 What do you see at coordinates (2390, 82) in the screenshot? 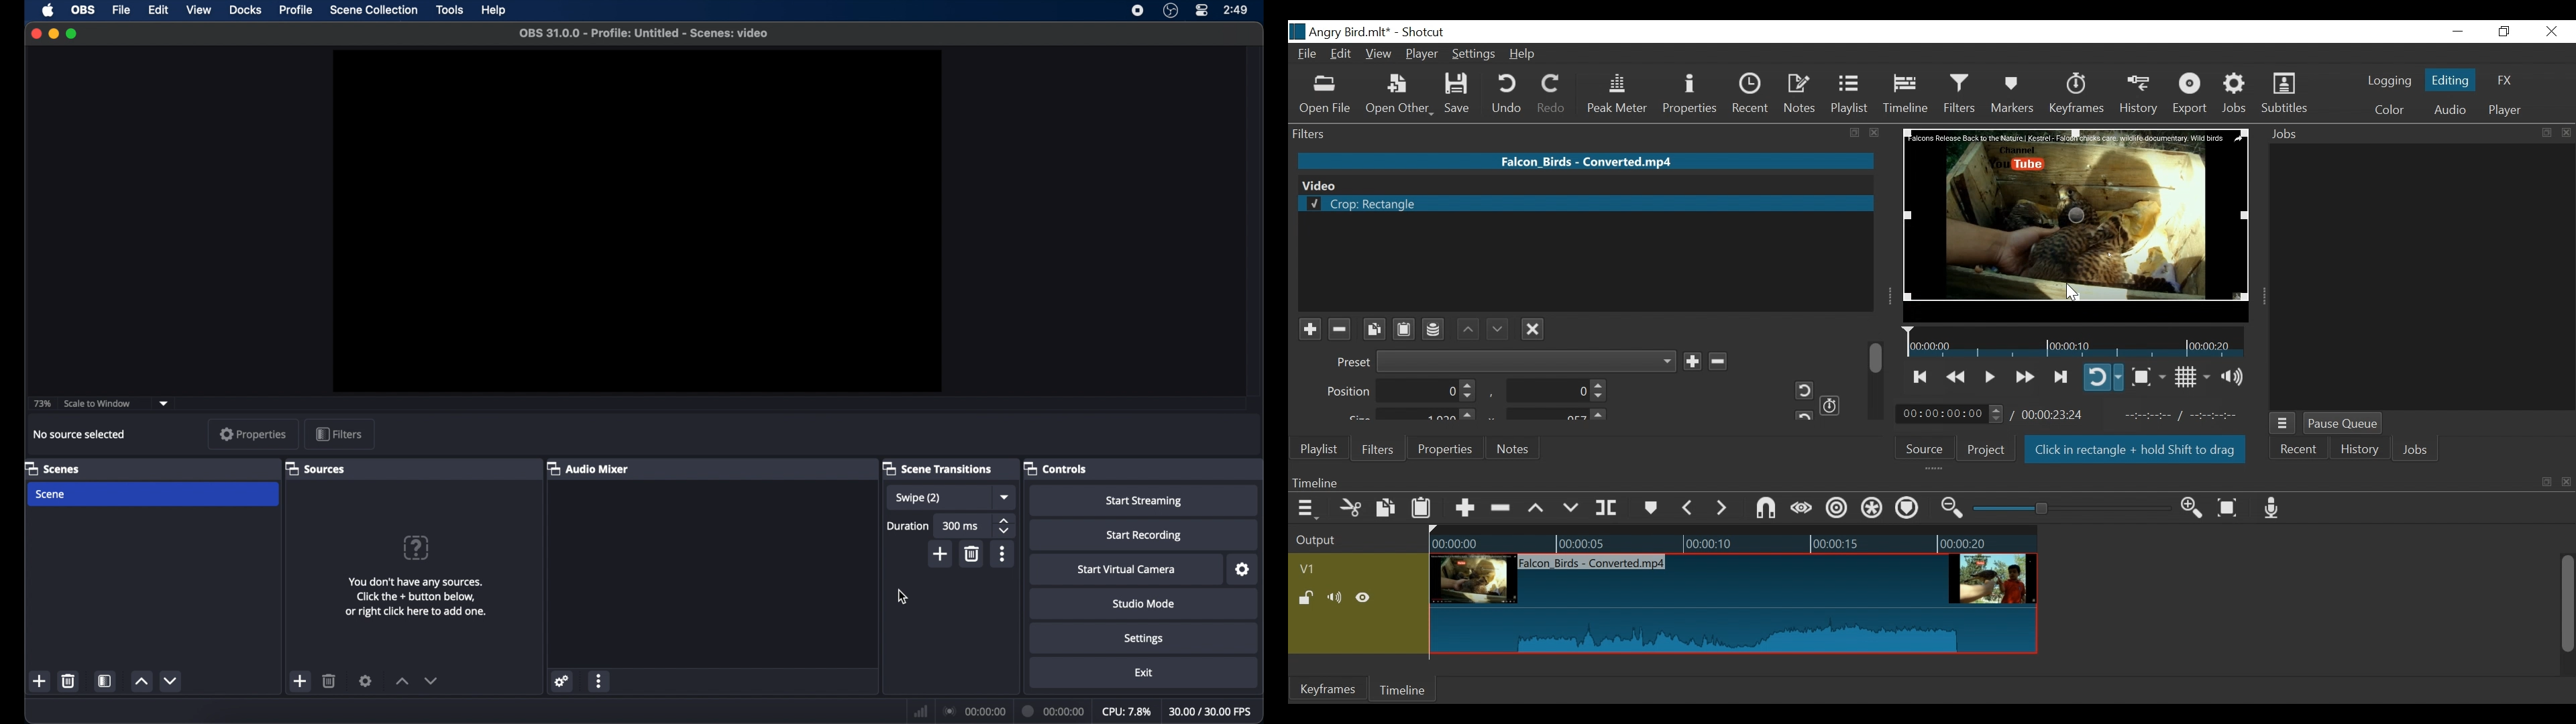
I see `logging` at bounding box center [2390, 82].